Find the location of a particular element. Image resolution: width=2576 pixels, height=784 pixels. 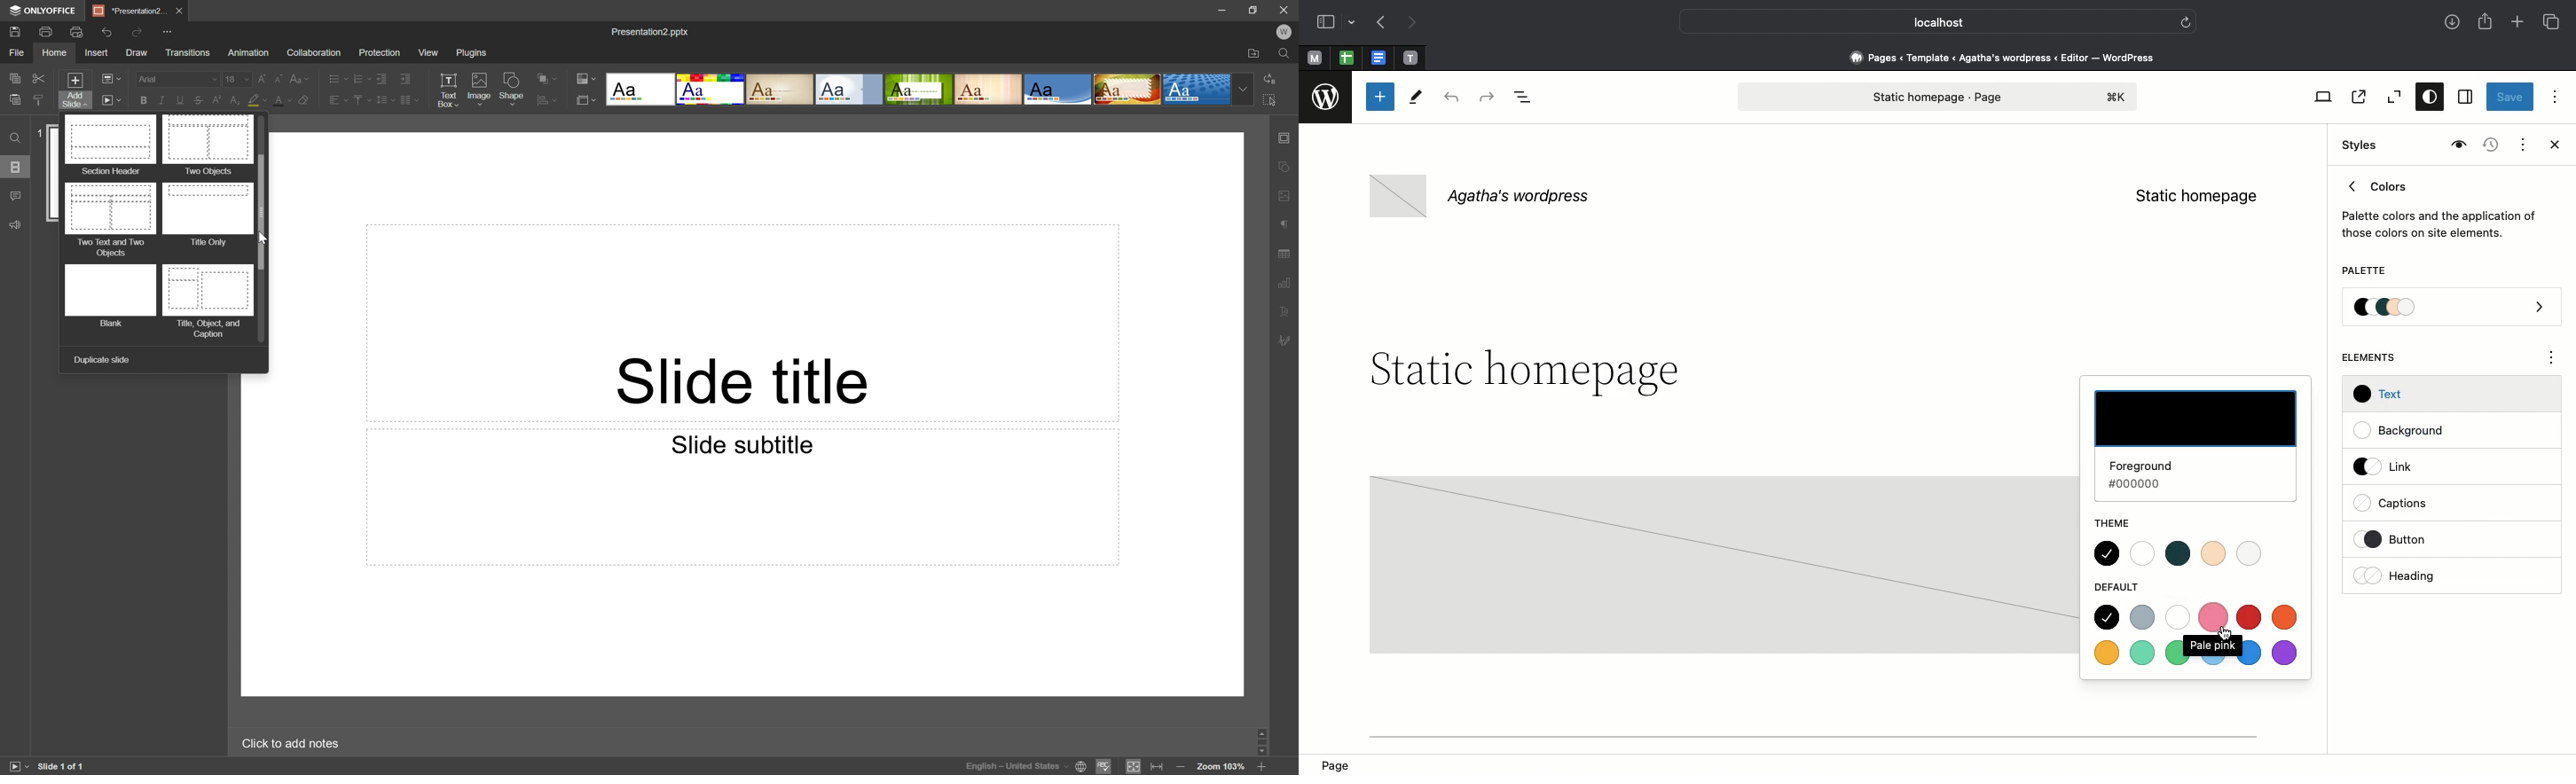

Close is located at coordinates (2551, 146).